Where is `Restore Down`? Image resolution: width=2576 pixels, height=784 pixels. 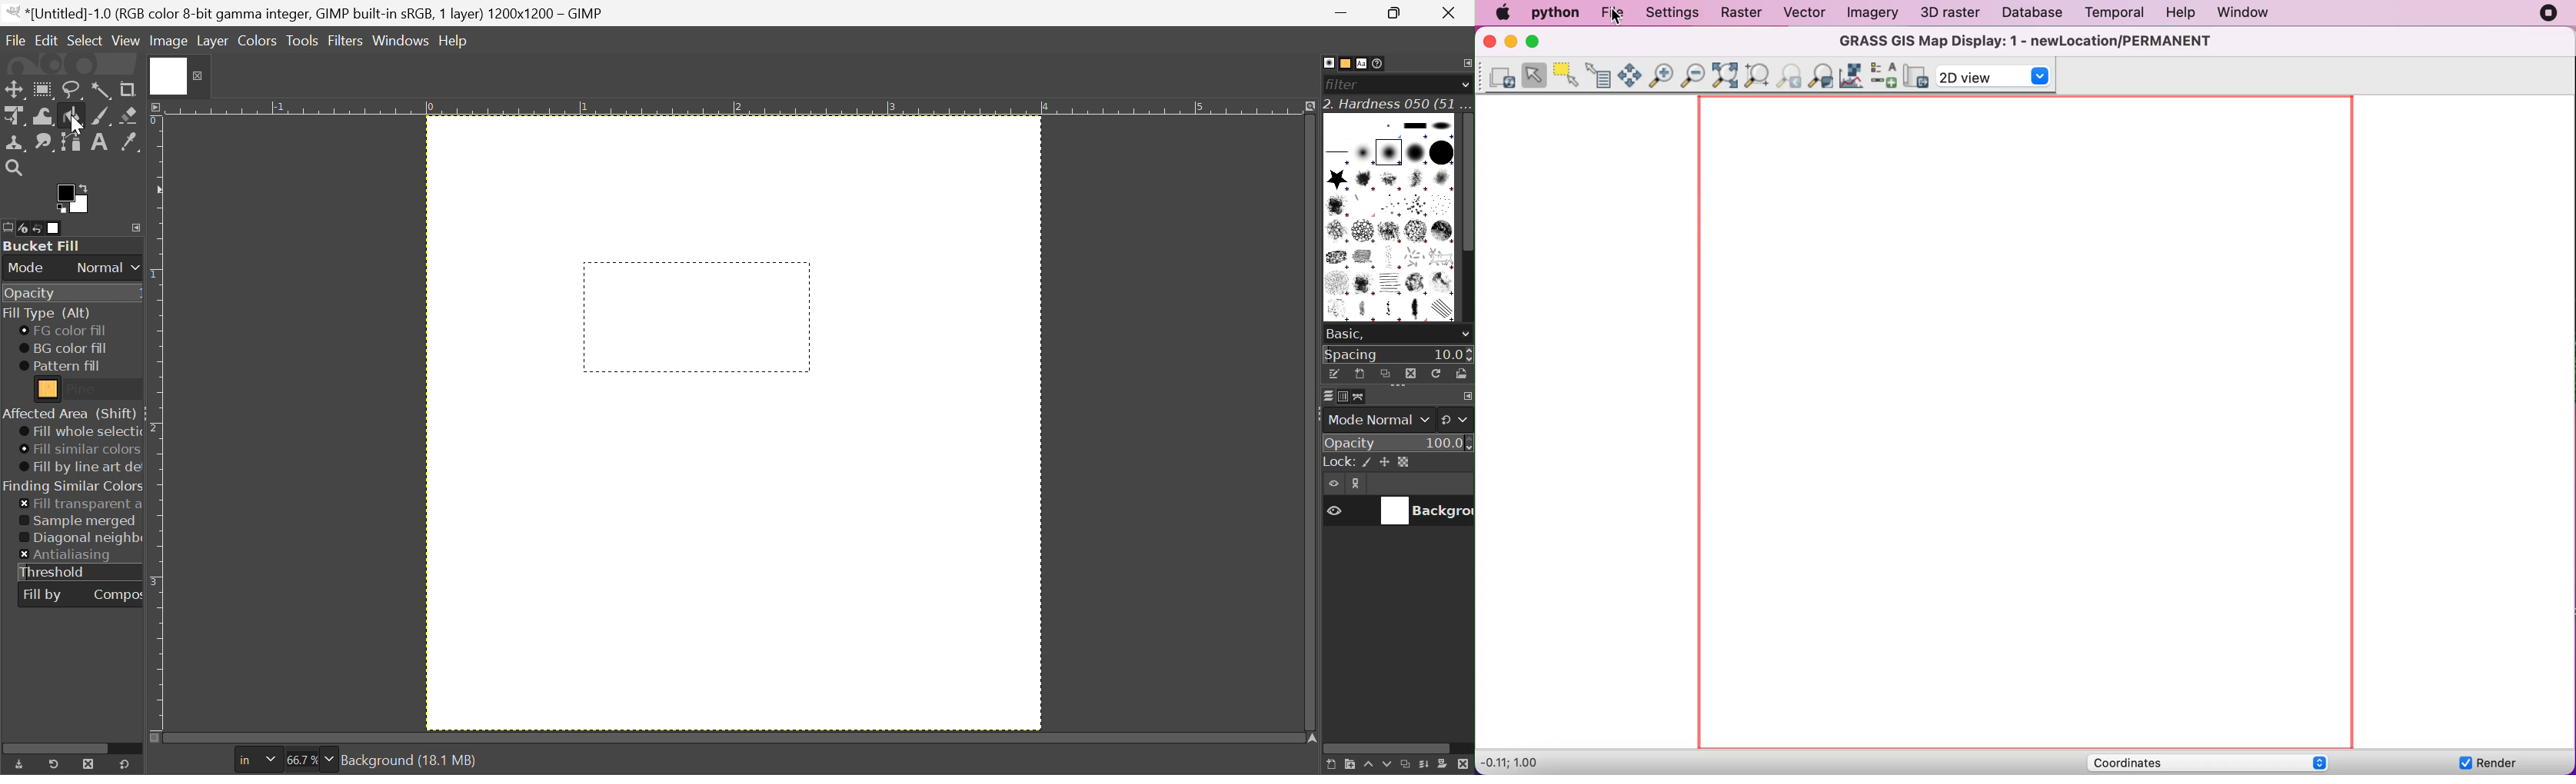
Restore Down is located at coordinates (1399, 13).